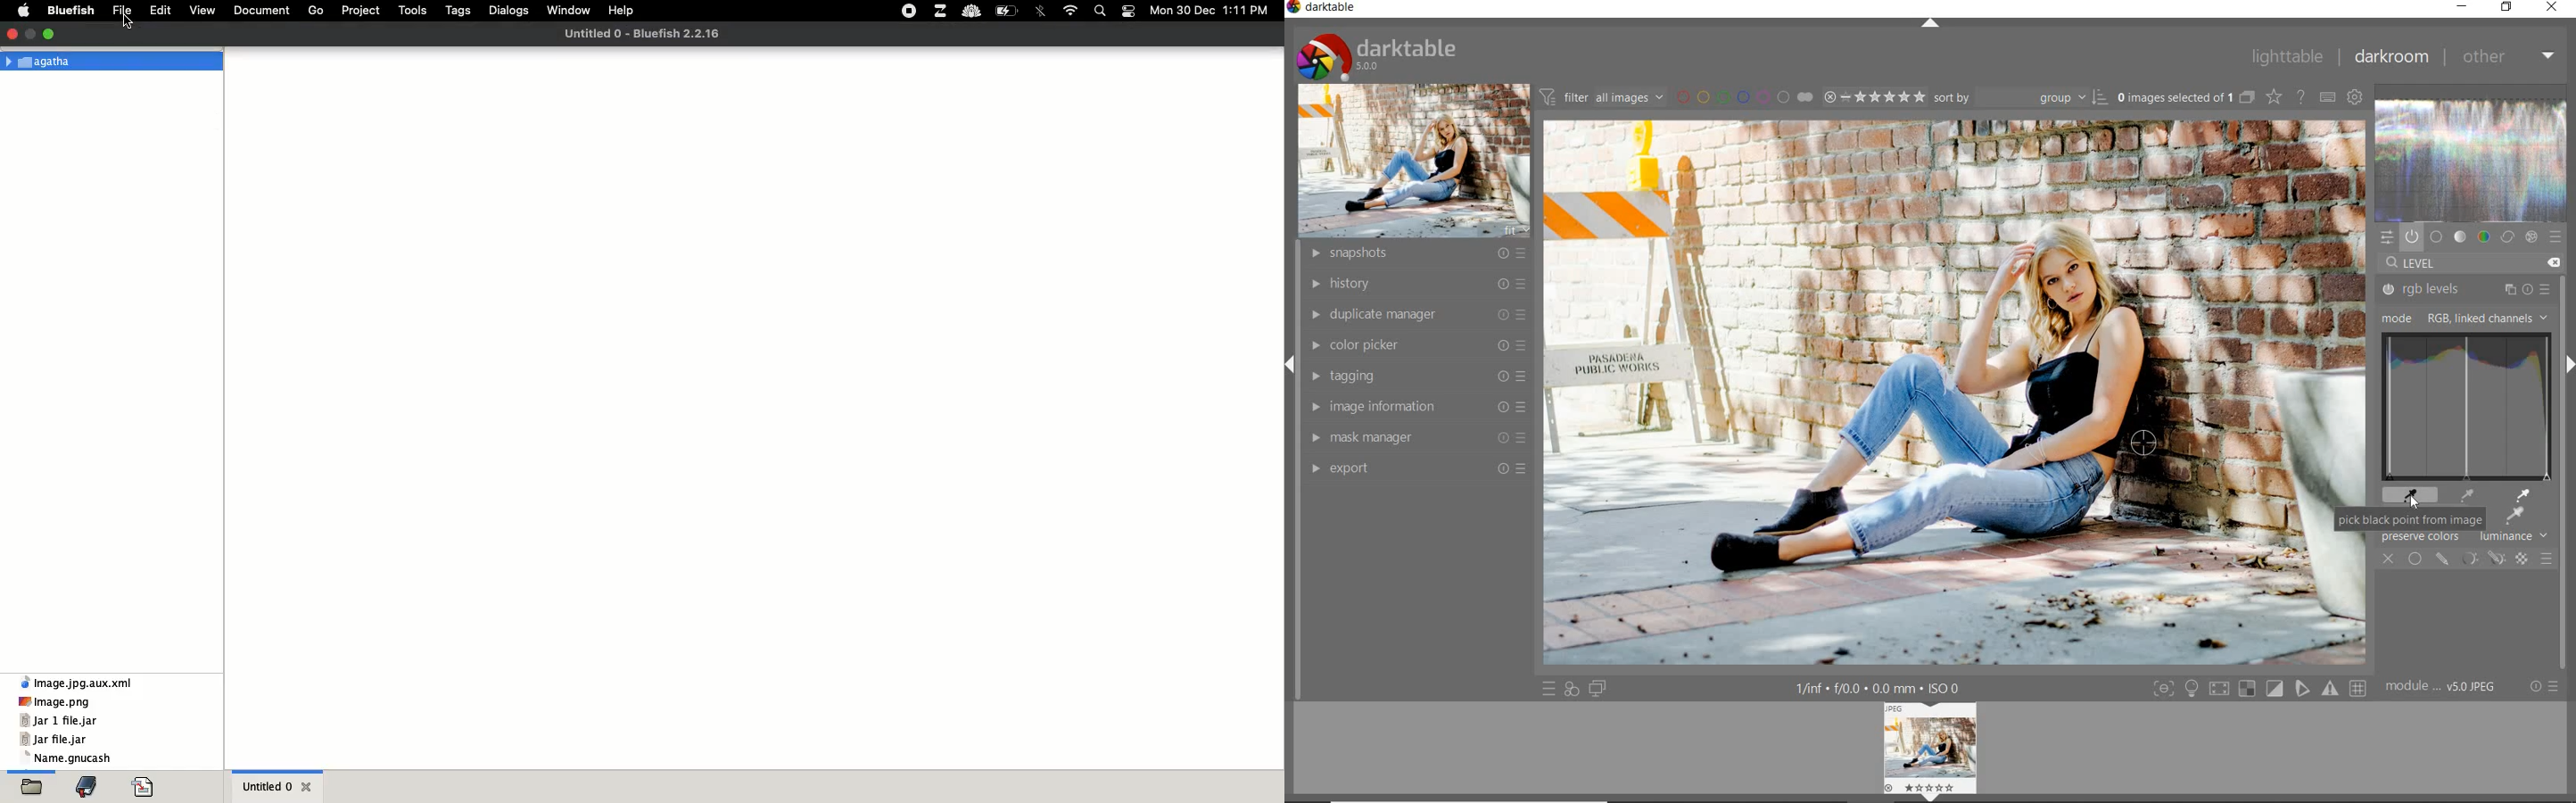 The image size is (2576, 812). I want to click on presets, so click(2558, 235).